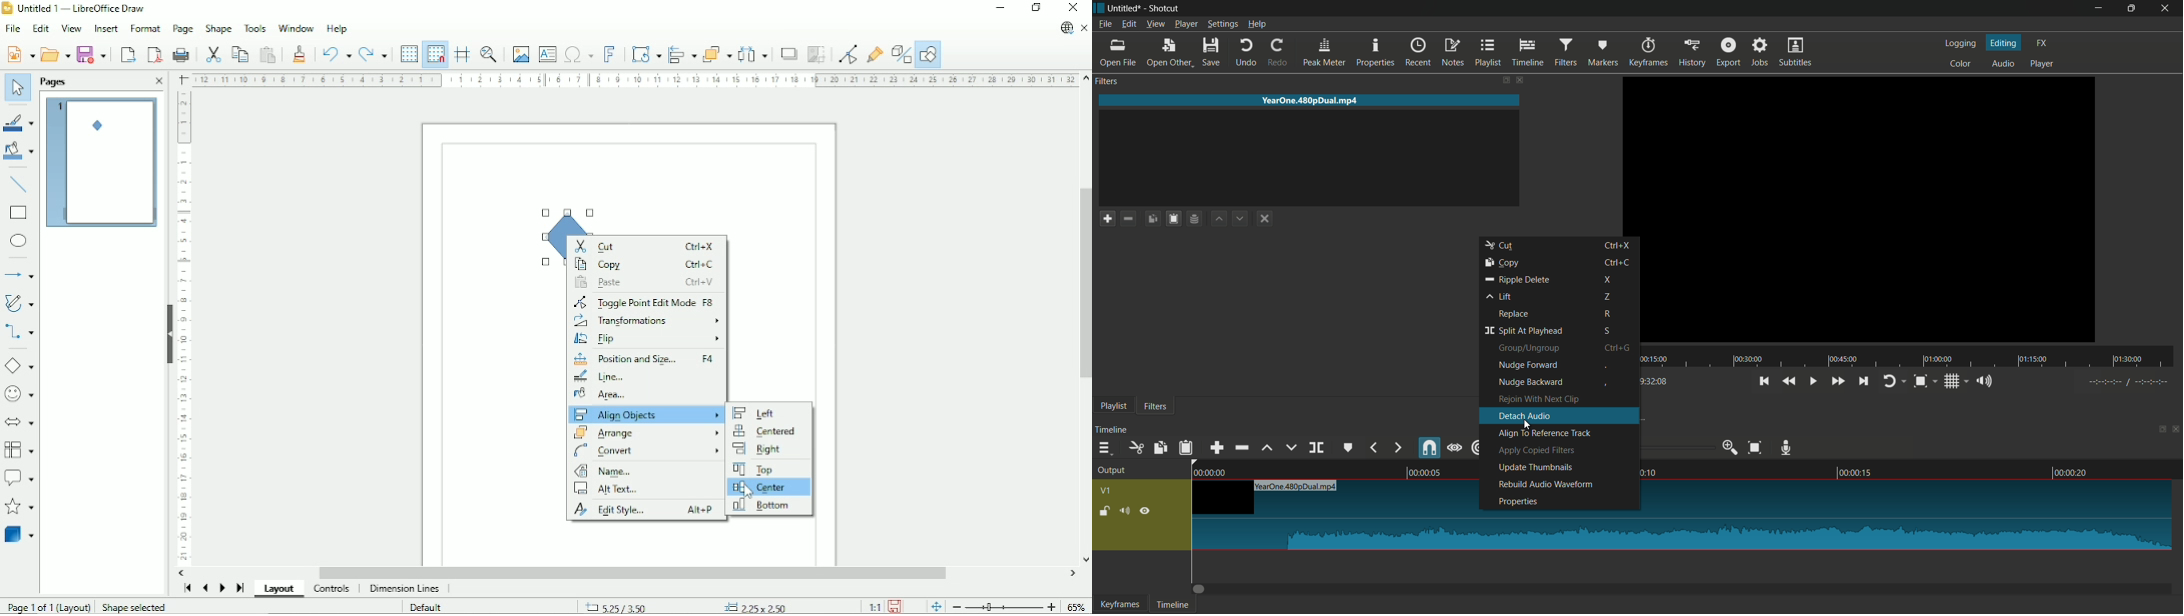  Describe the element at coordinates (848, 54) in the screenshot. I see `Toggle point edit mode` at that location.